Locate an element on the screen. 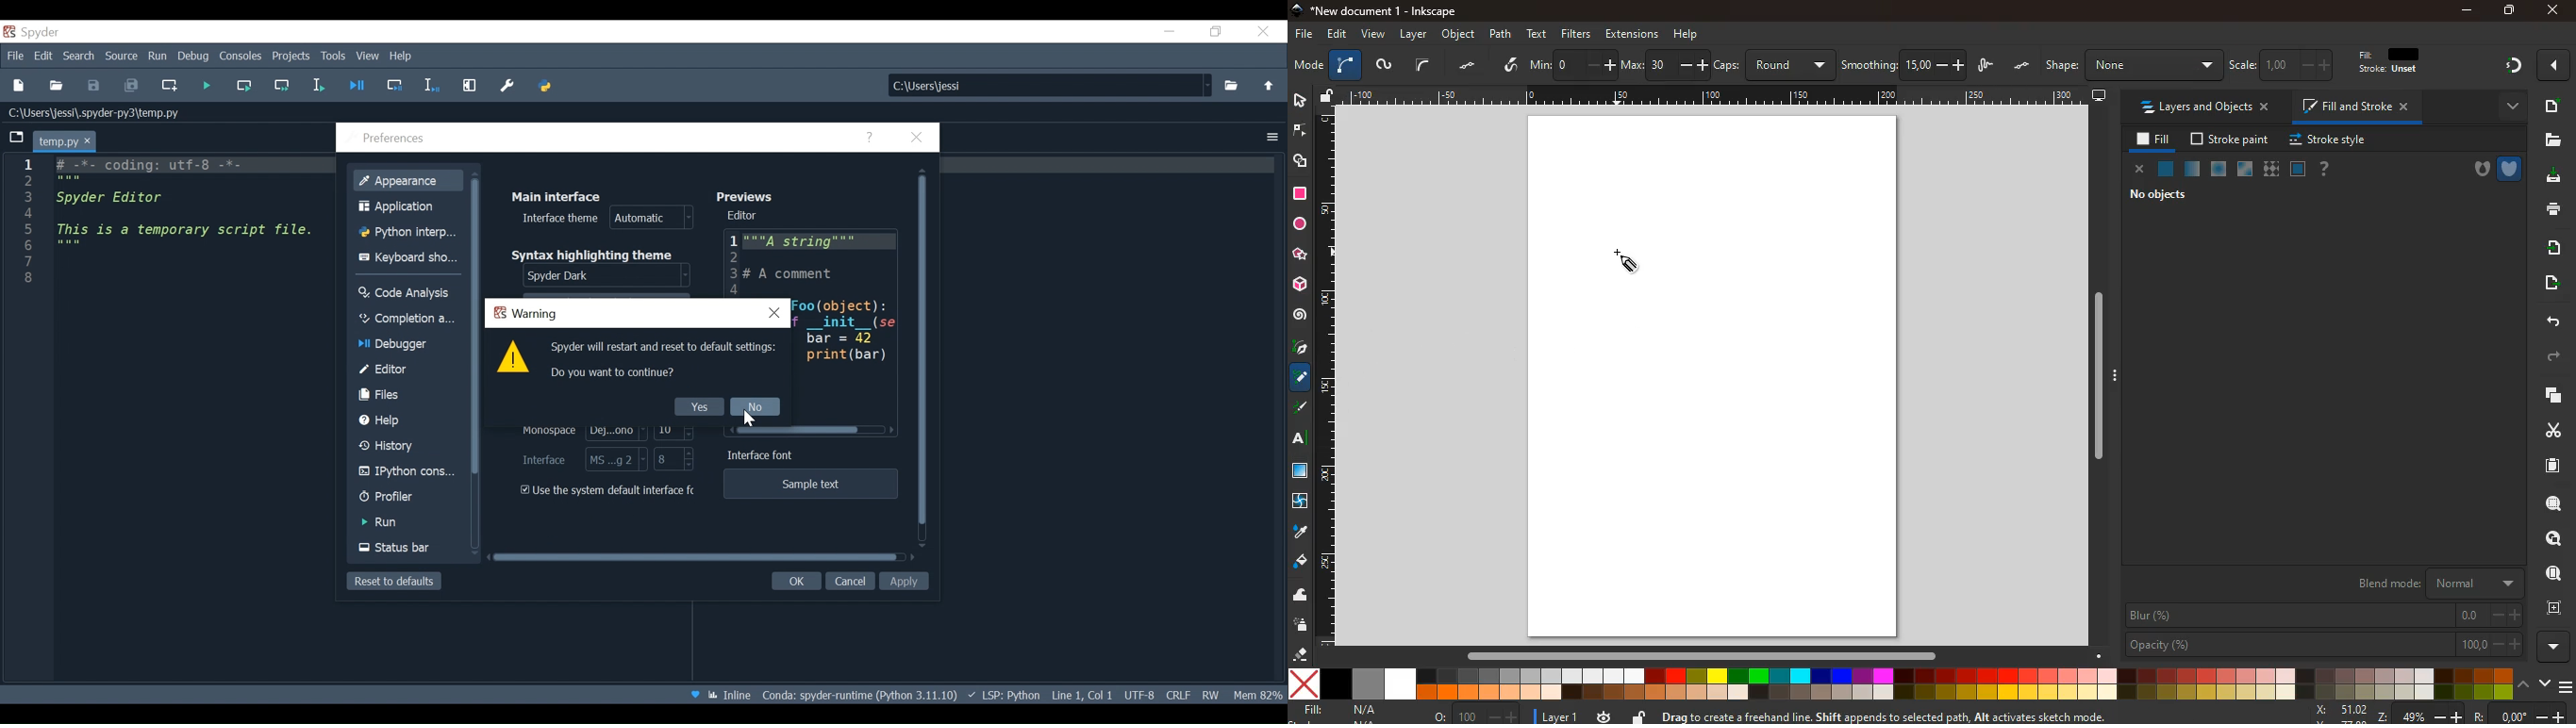 Image resolution: width=2576 pixels, height=728 pixels. more is located at coordinates (2557, 647).